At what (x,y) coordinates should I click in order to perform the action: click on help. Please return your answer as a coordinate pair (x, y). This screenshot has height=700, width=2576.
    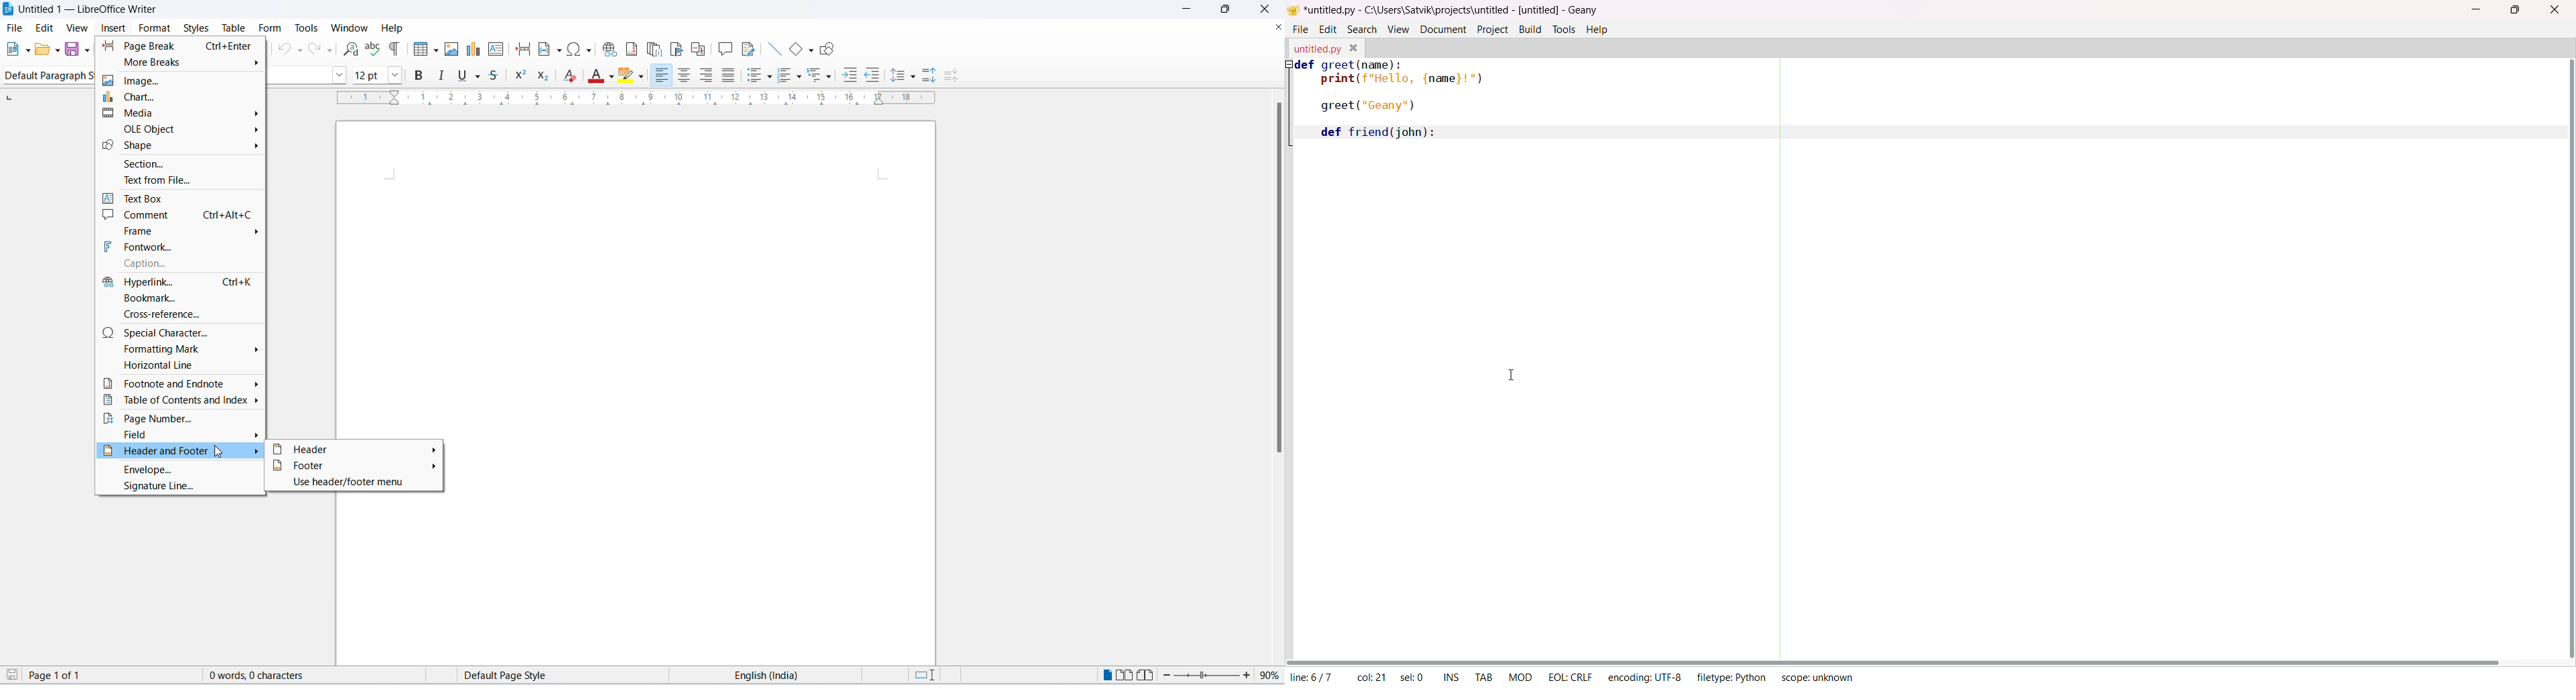
    Looking at the image, I should click on (390, 27).